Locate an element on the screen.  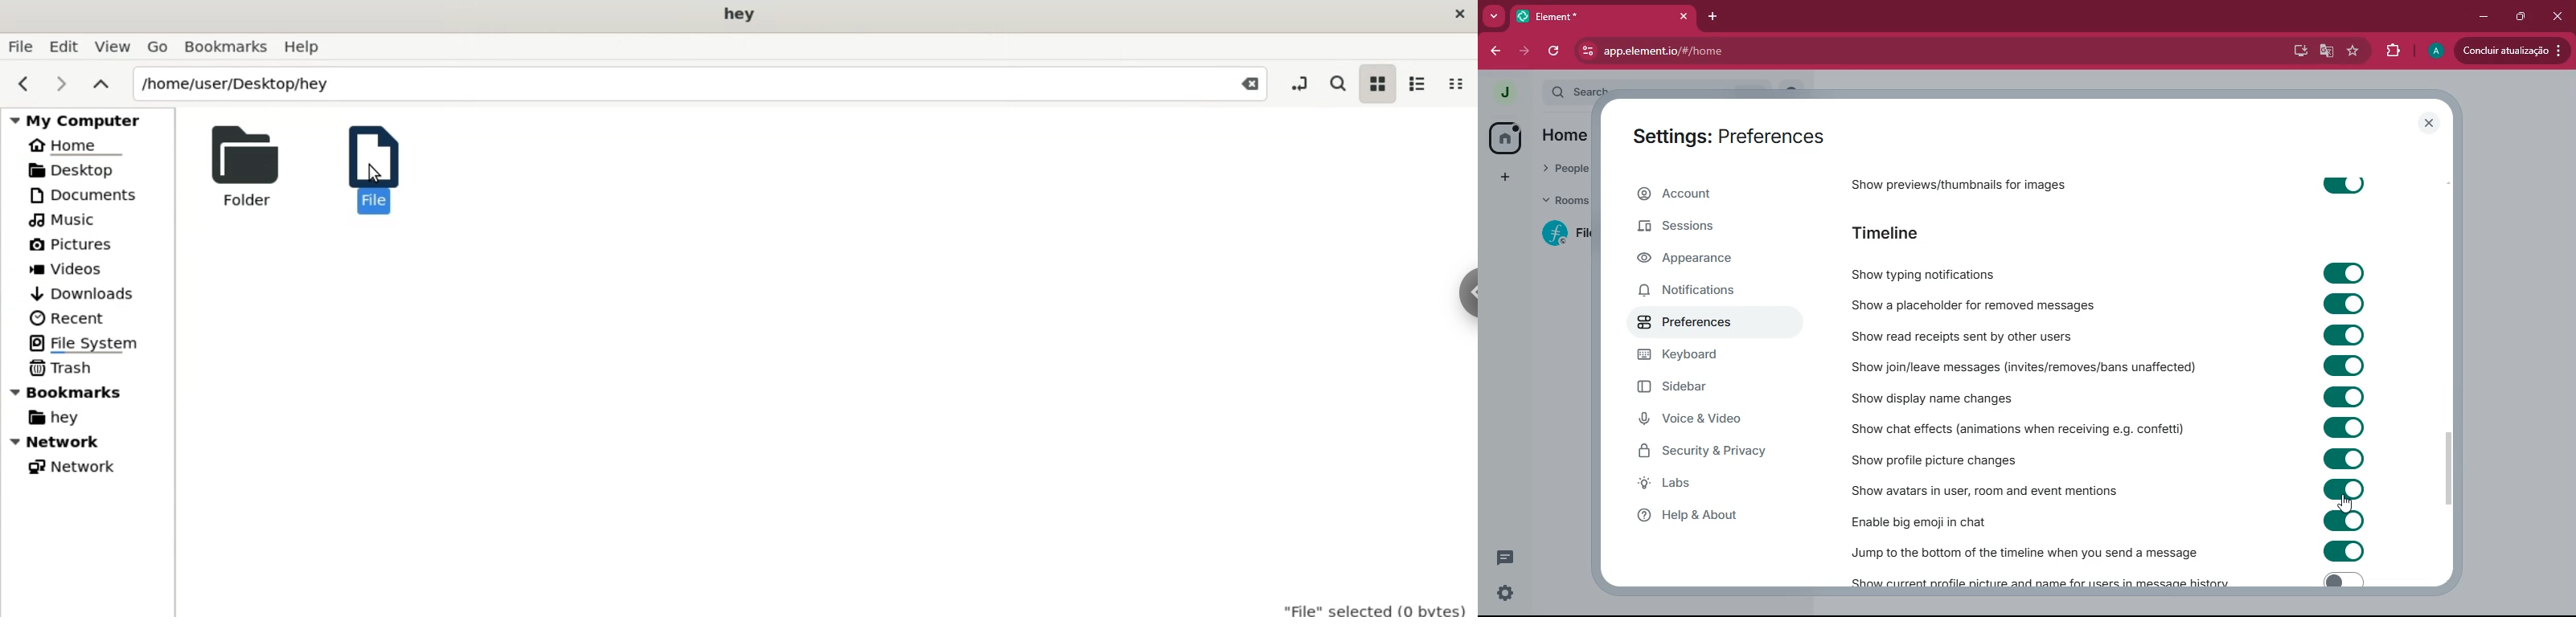
close is located at coordinates (1680, 16).